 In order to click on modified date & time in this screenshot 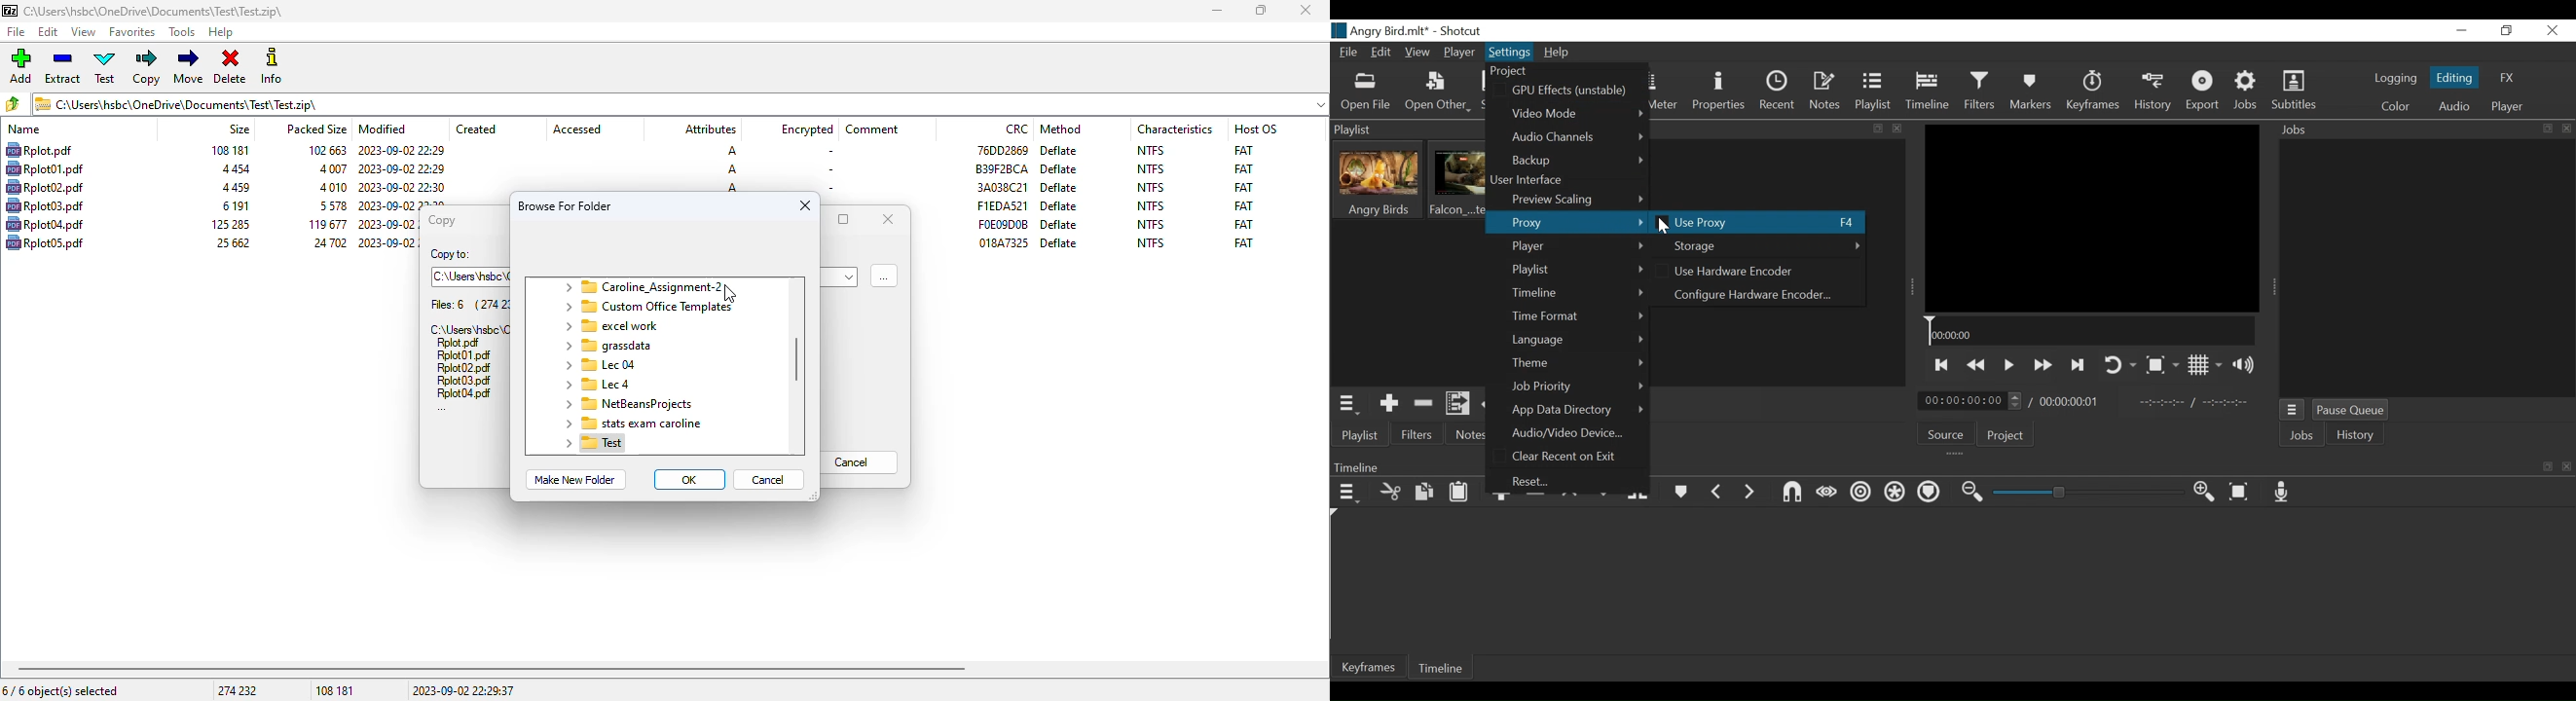, I will do `click(387, 225)`.